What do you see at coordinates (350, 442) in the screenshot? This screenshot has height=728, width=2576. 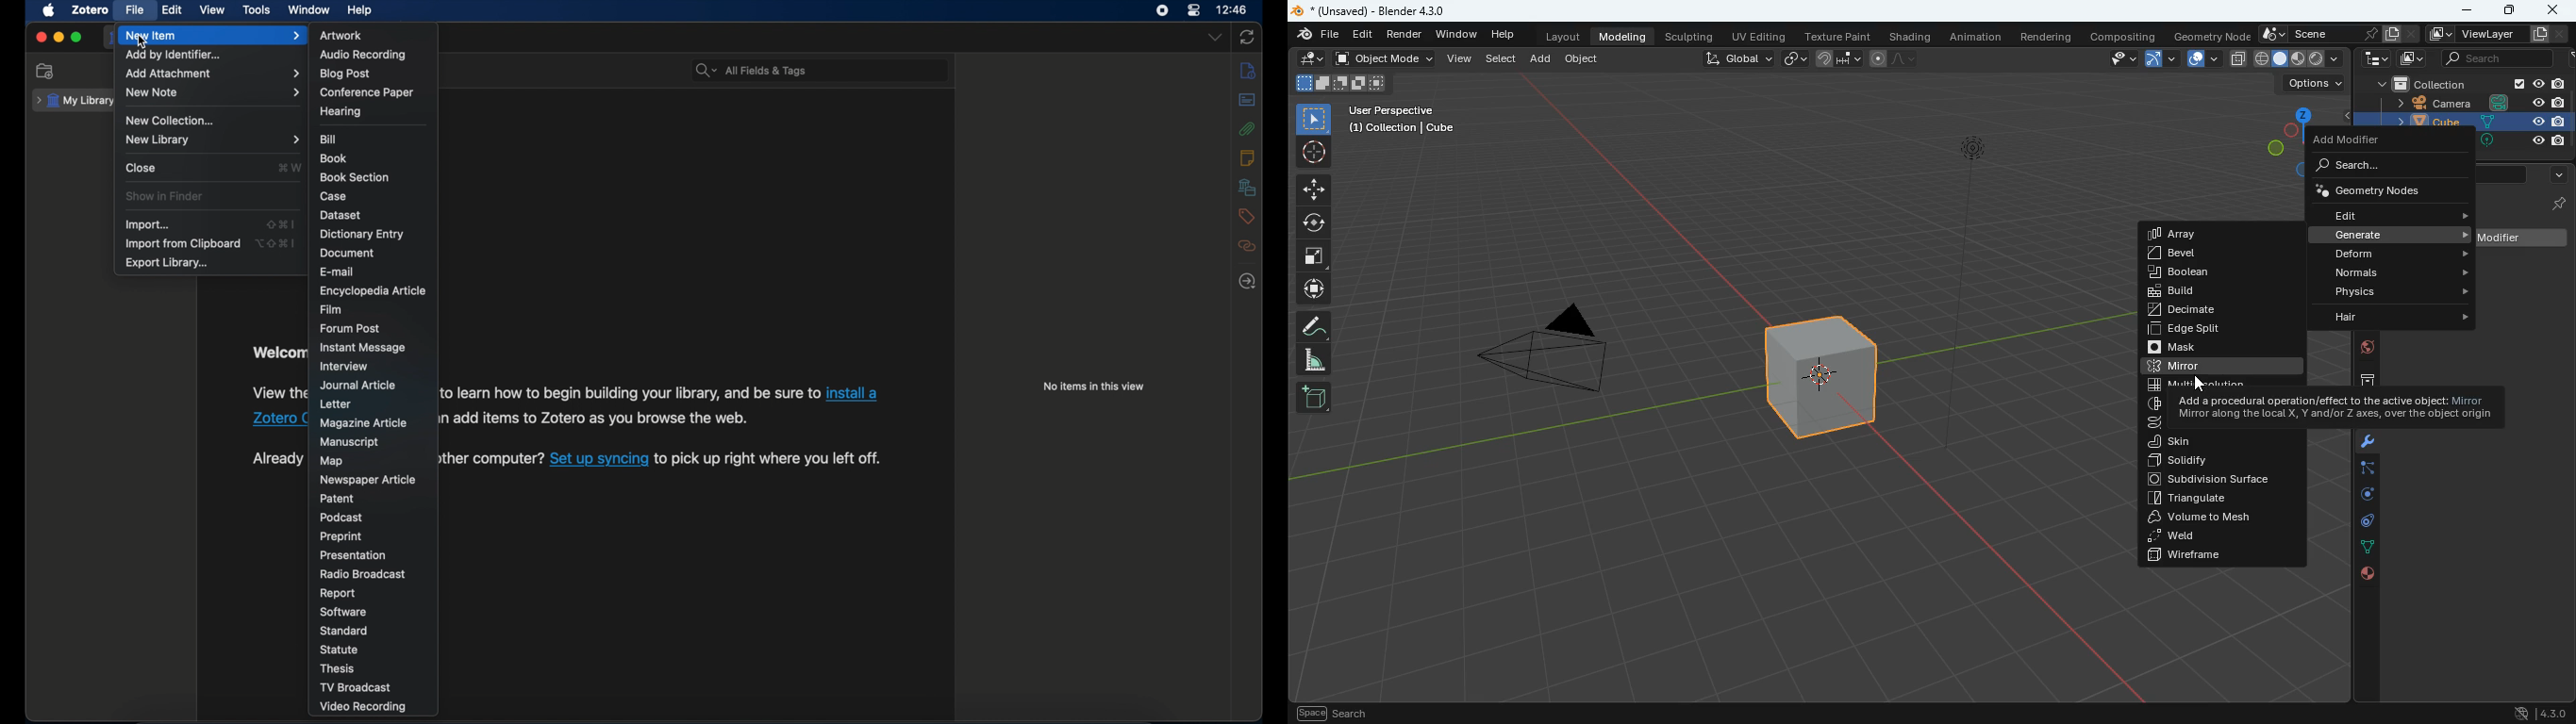 I see `manuscript` at bounding box center [350, 442].